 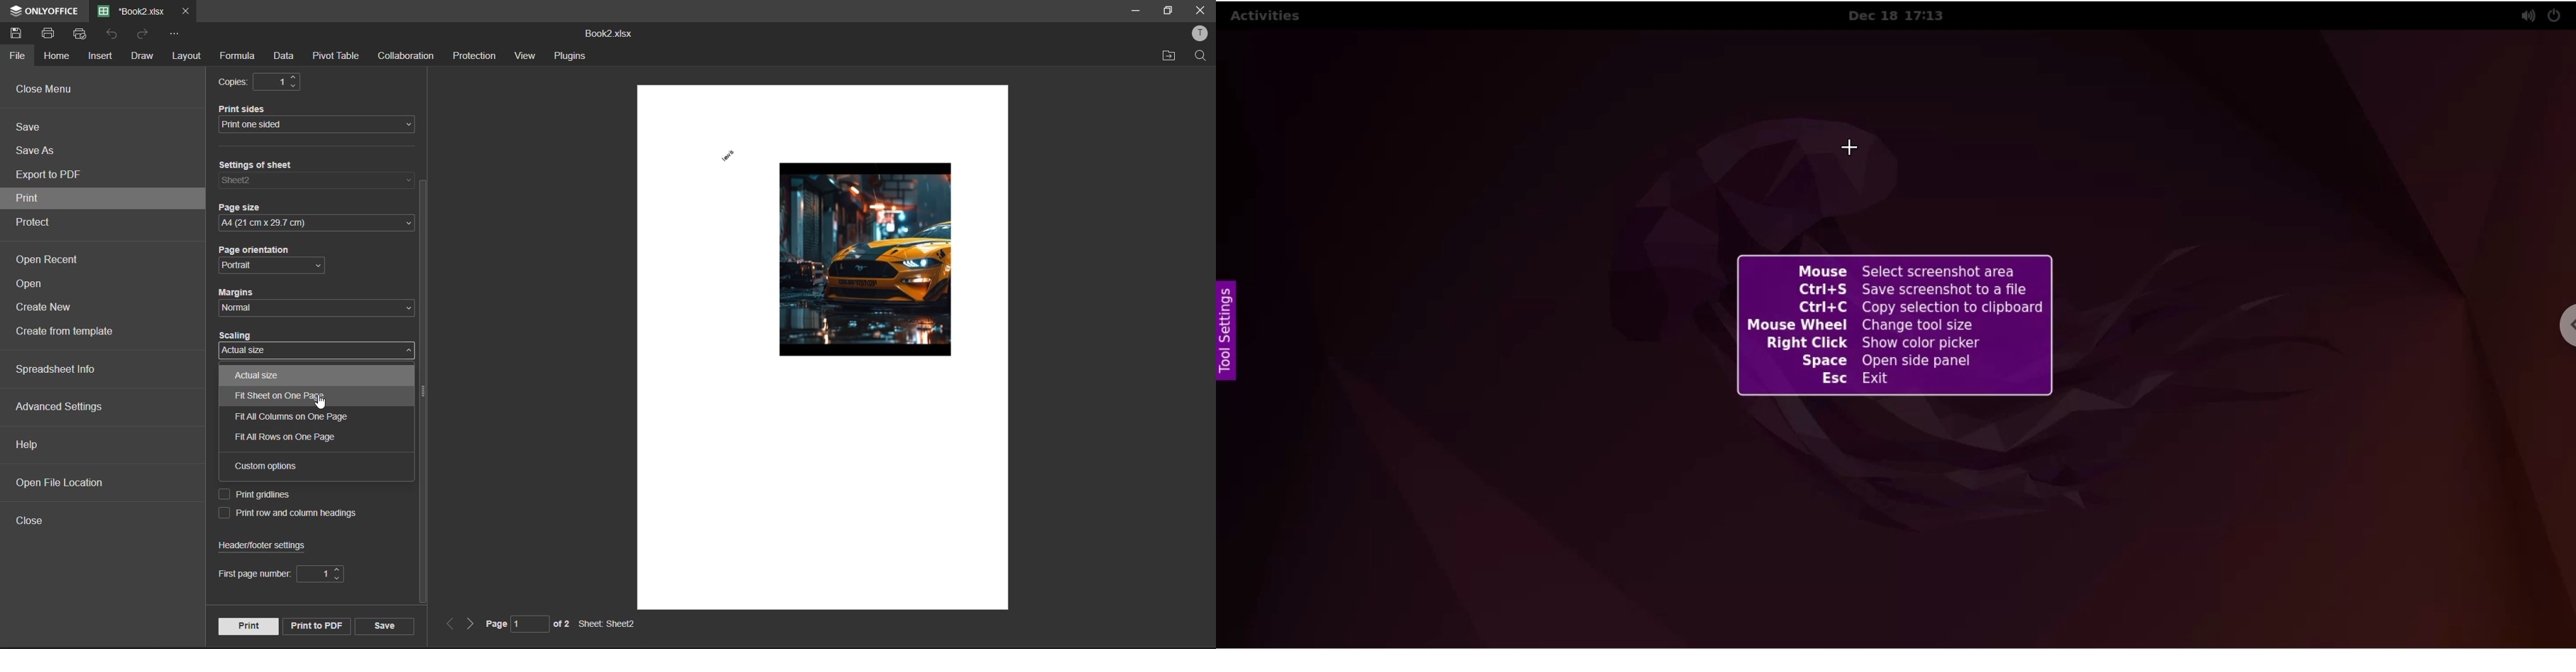 I want to click on Portrait, so click(x=252, y=266).